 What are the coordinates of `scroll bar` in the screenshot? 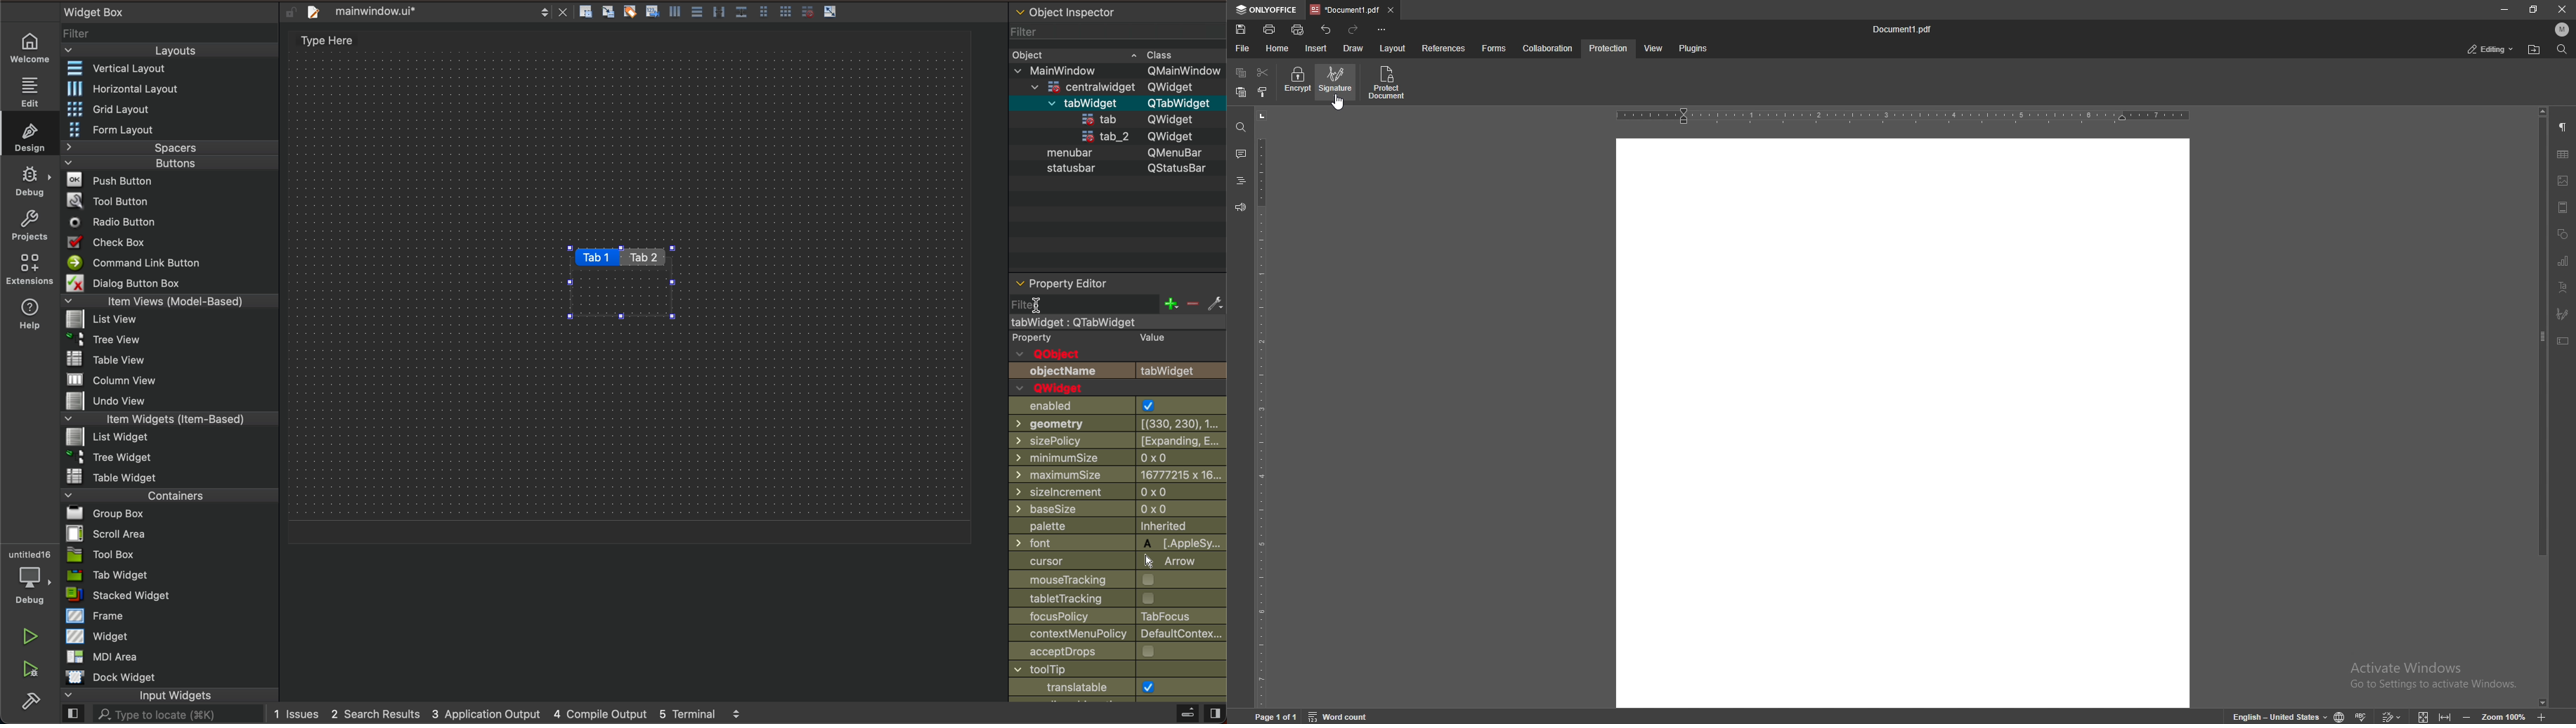 It's located at (2543, 408).